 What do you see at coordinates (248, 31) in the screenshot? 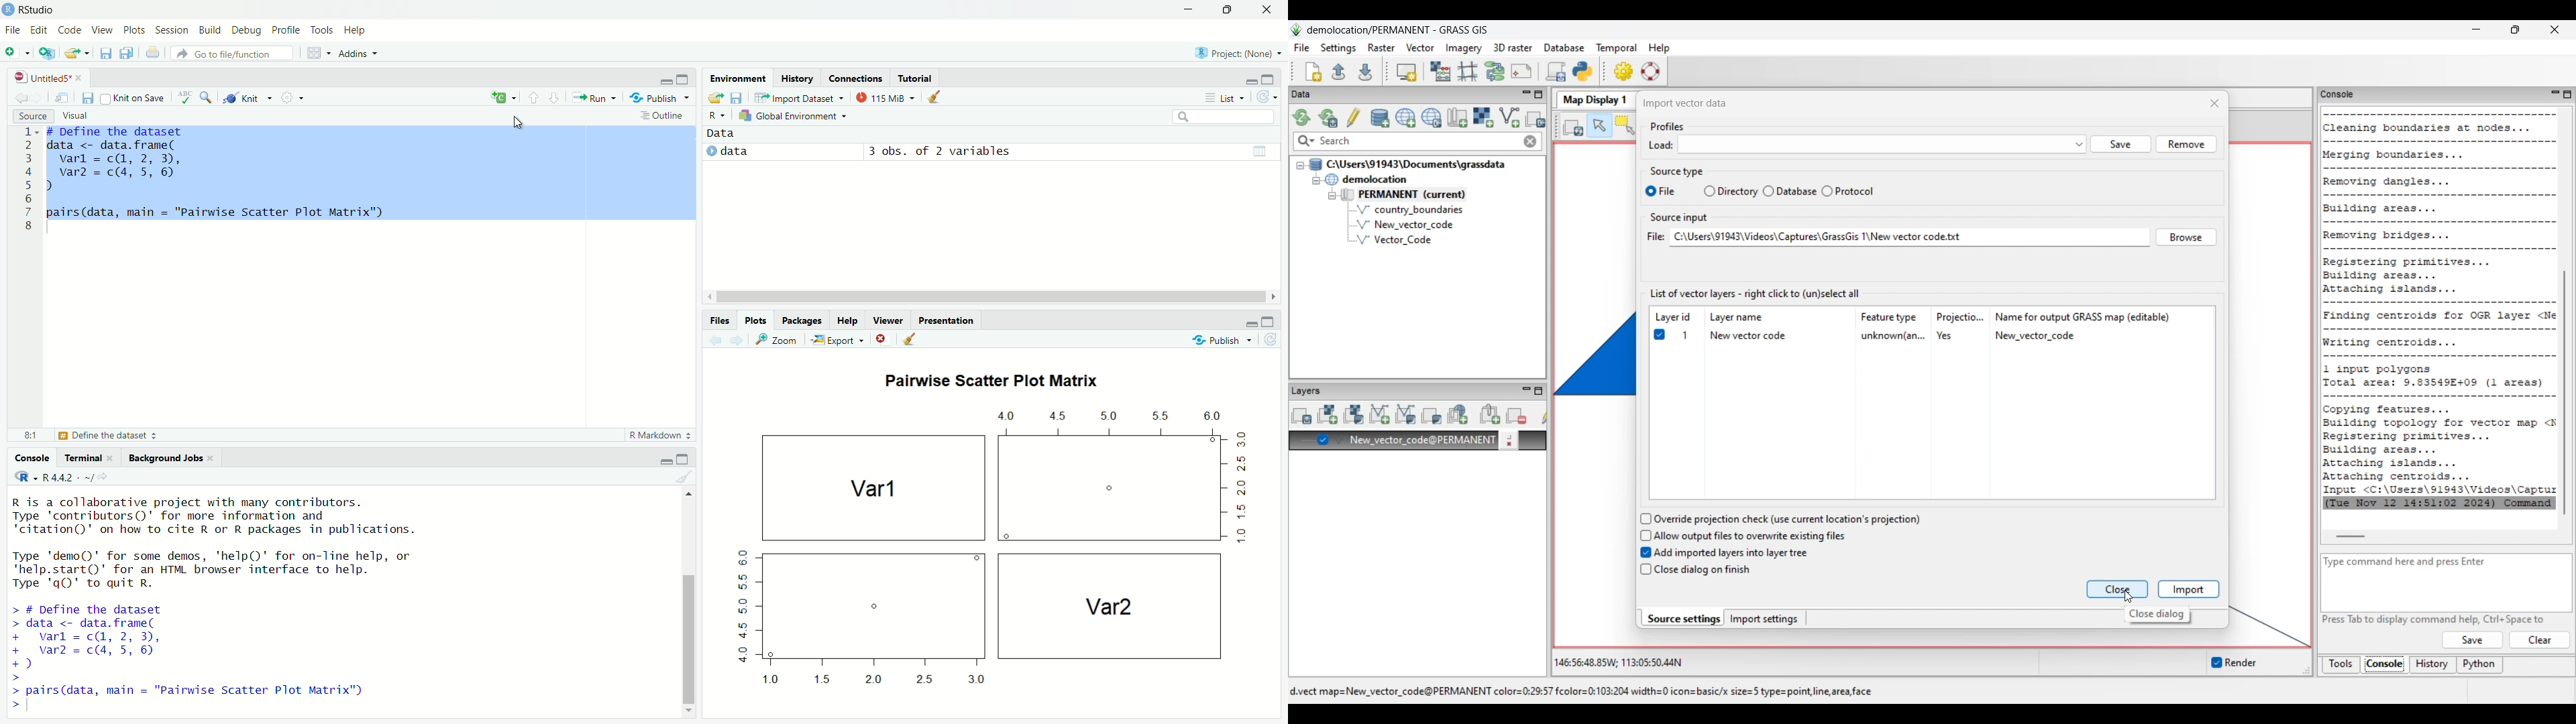
I see `Debug` at bounding box center [248, 31].